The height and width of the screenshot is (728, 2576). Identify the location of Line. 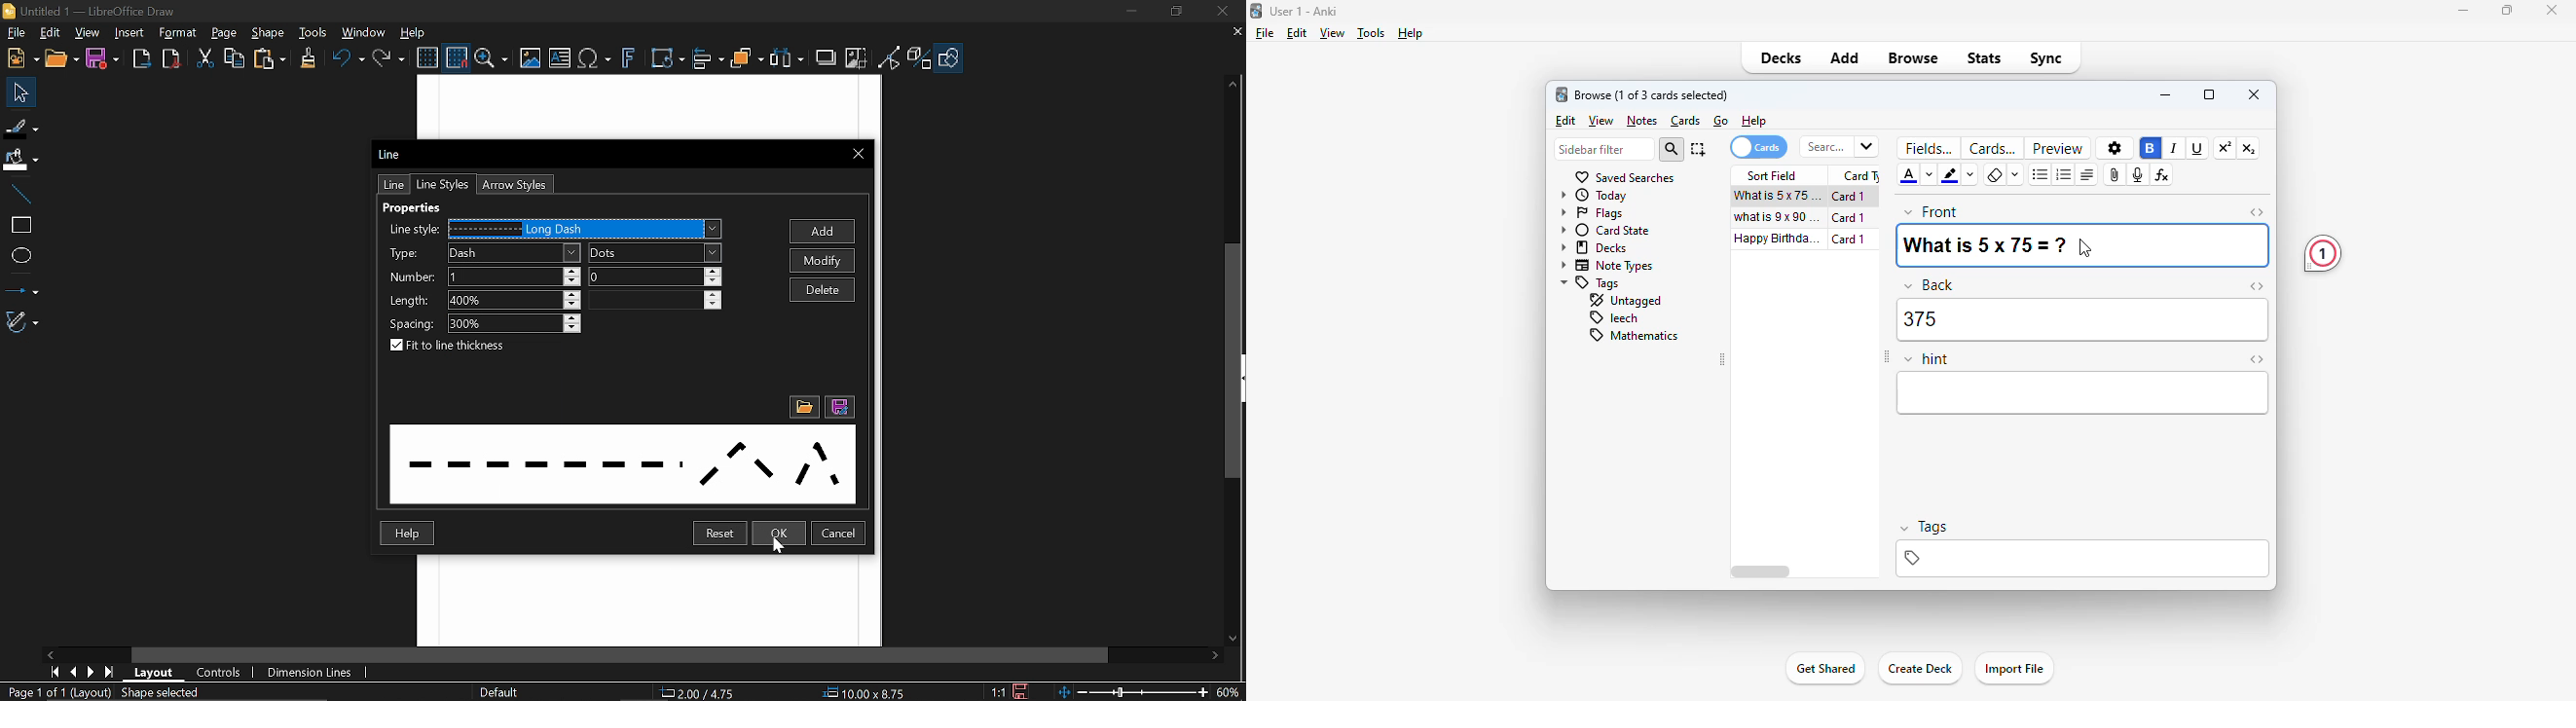
(389, 154).